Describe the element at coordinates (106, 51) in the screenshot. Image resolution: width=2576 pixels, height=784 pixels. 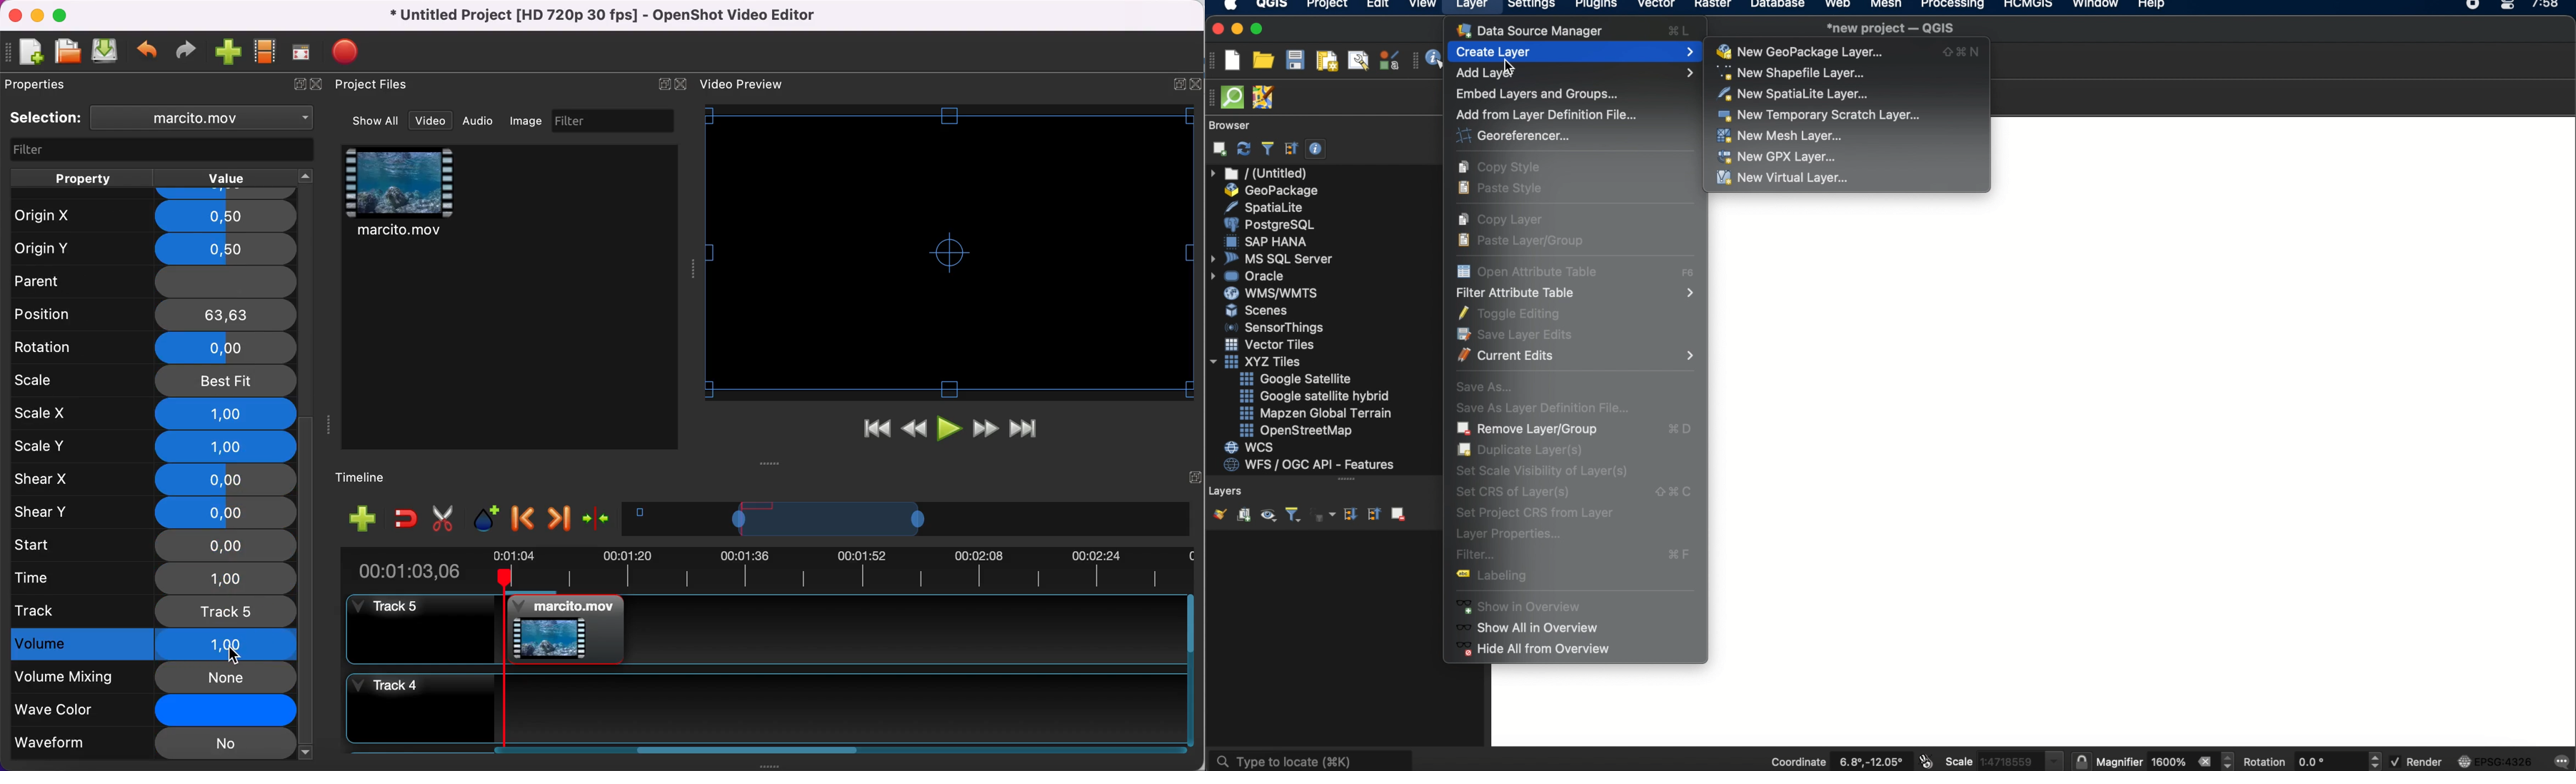
I see `save file` at that location.